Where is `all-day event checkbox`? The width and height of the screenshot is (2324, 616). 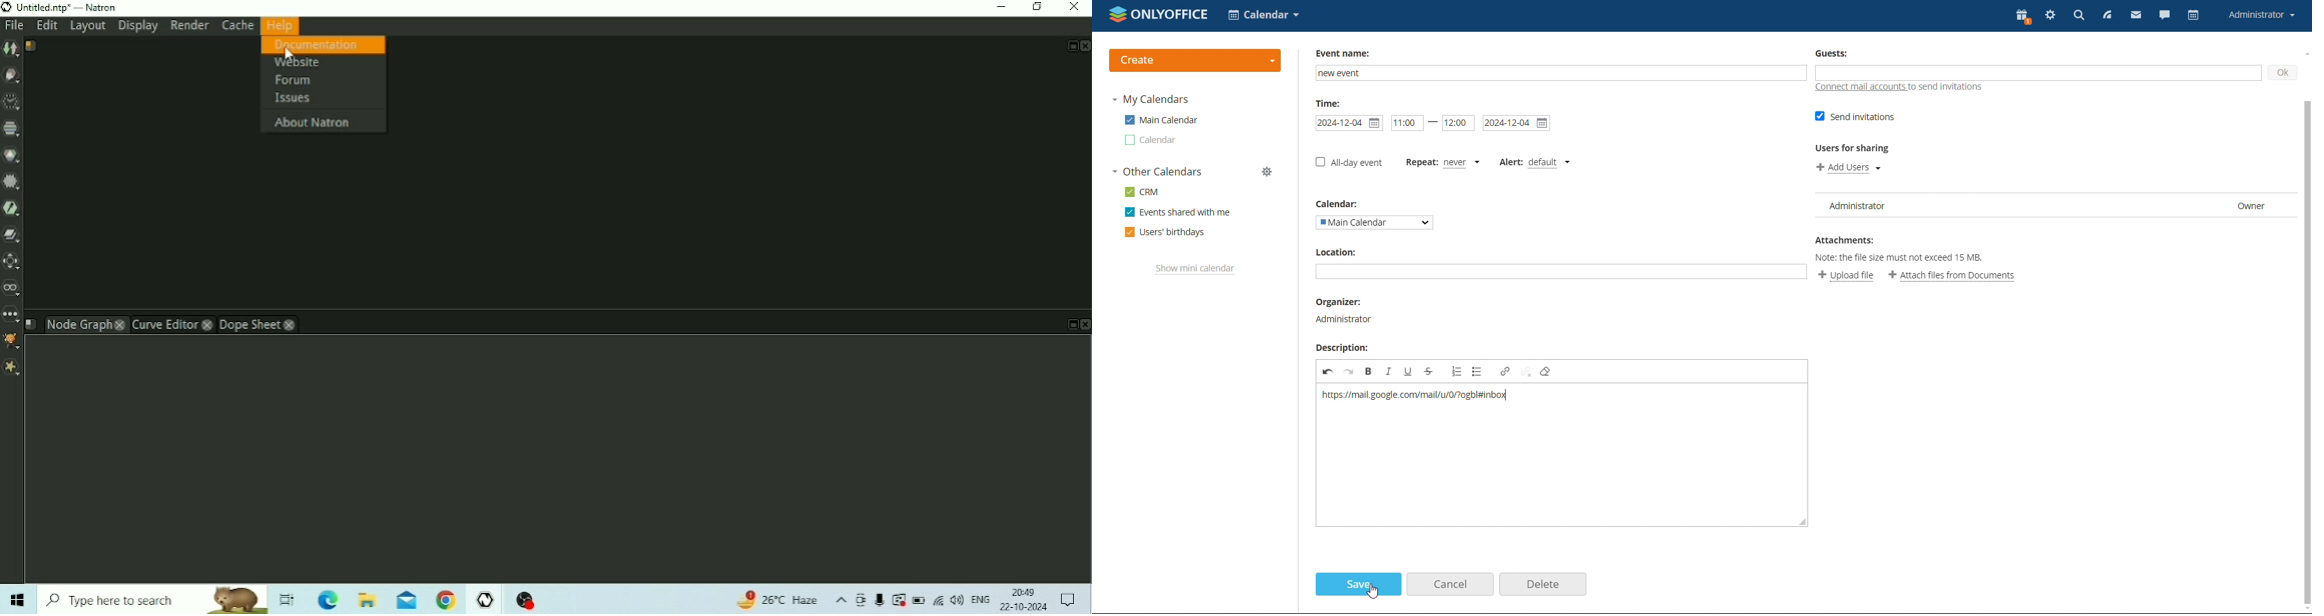
all-day event checkbox is located at coordinates (1349, 164).